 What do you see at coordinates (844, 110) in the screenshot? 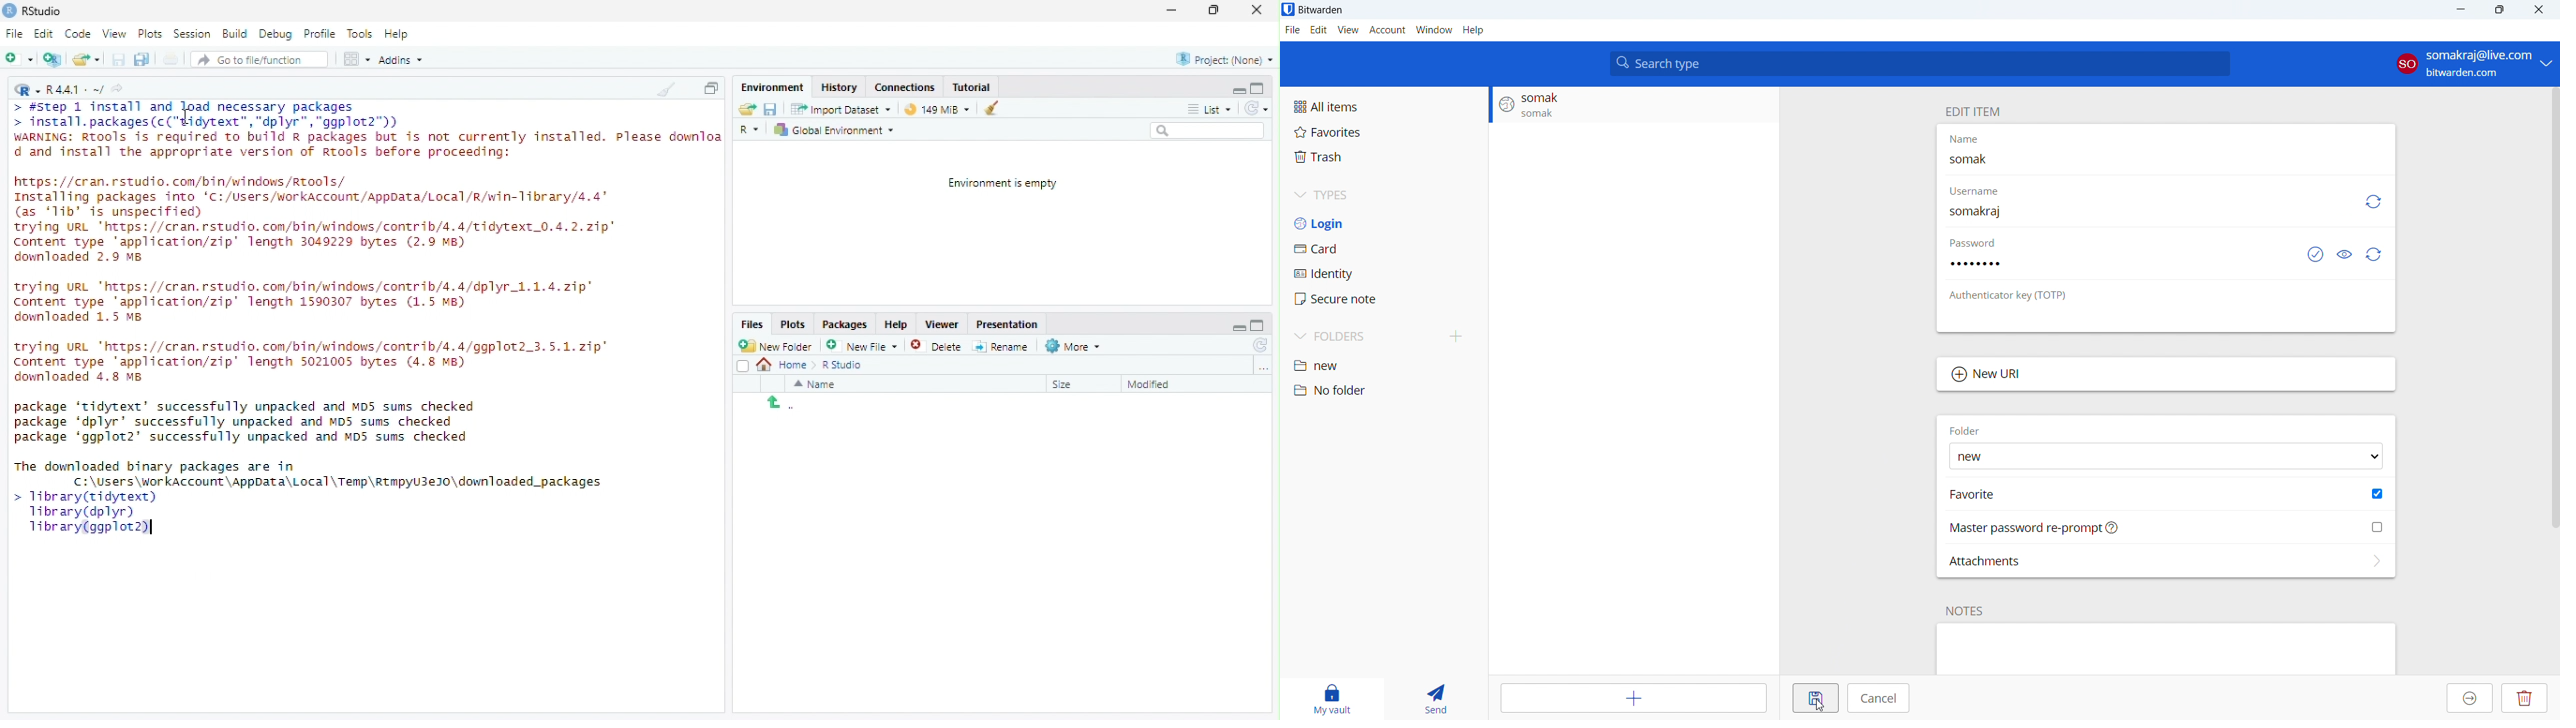
I see `Import Dataset` at bounding box center [844, 110].